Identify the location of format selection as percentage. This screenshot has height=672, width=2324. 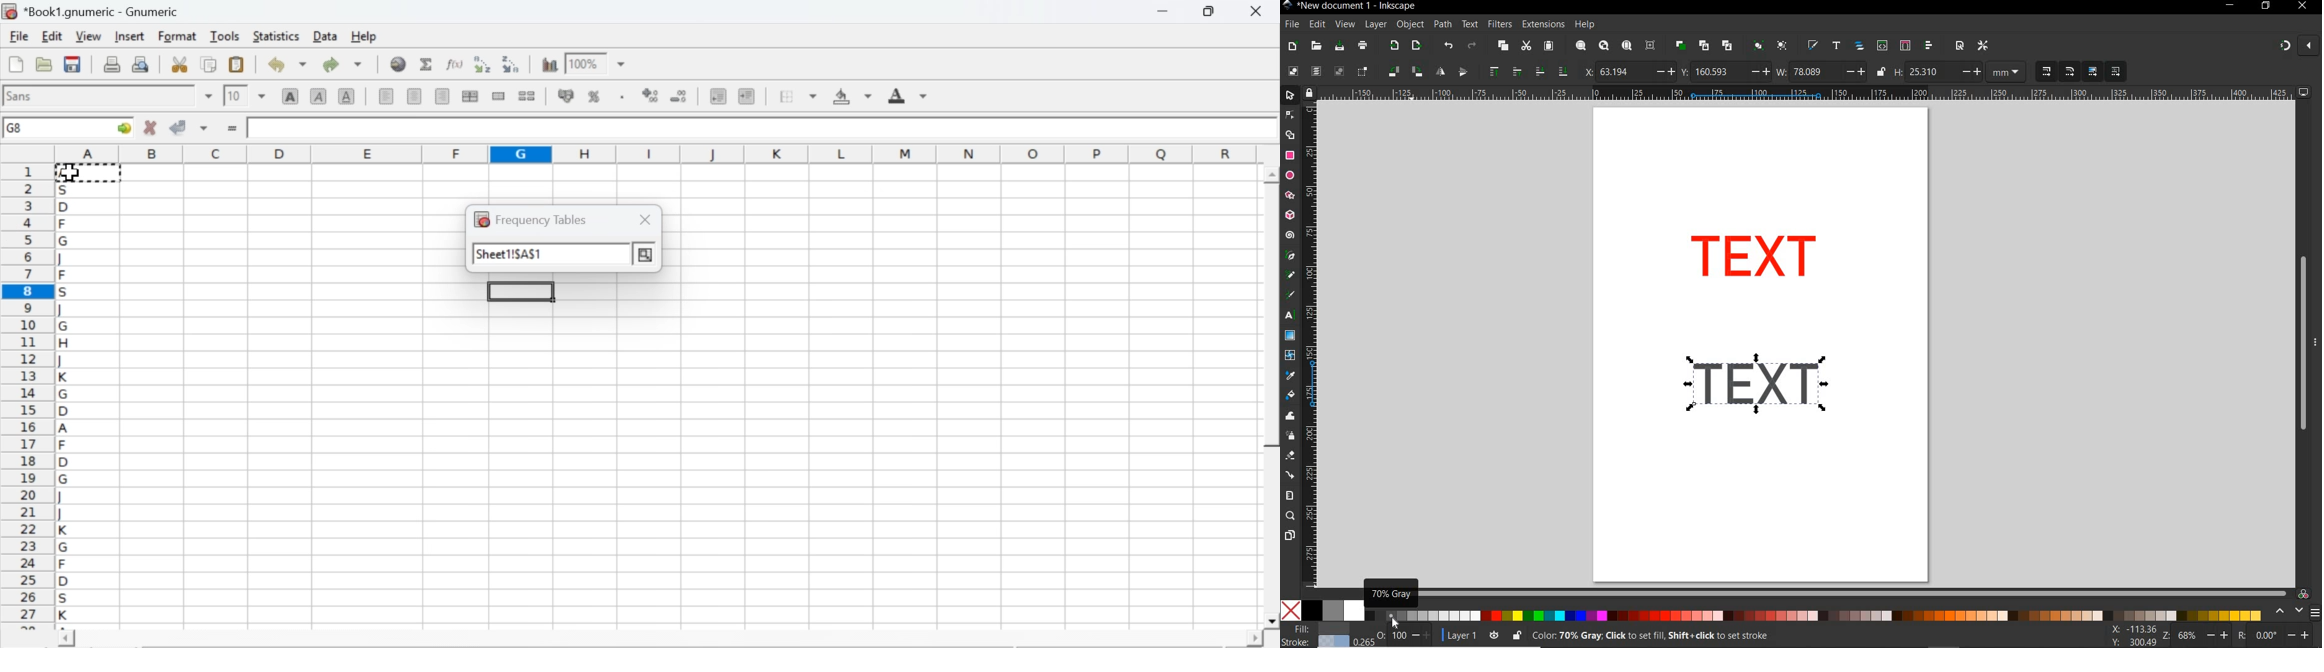
(592, 96).